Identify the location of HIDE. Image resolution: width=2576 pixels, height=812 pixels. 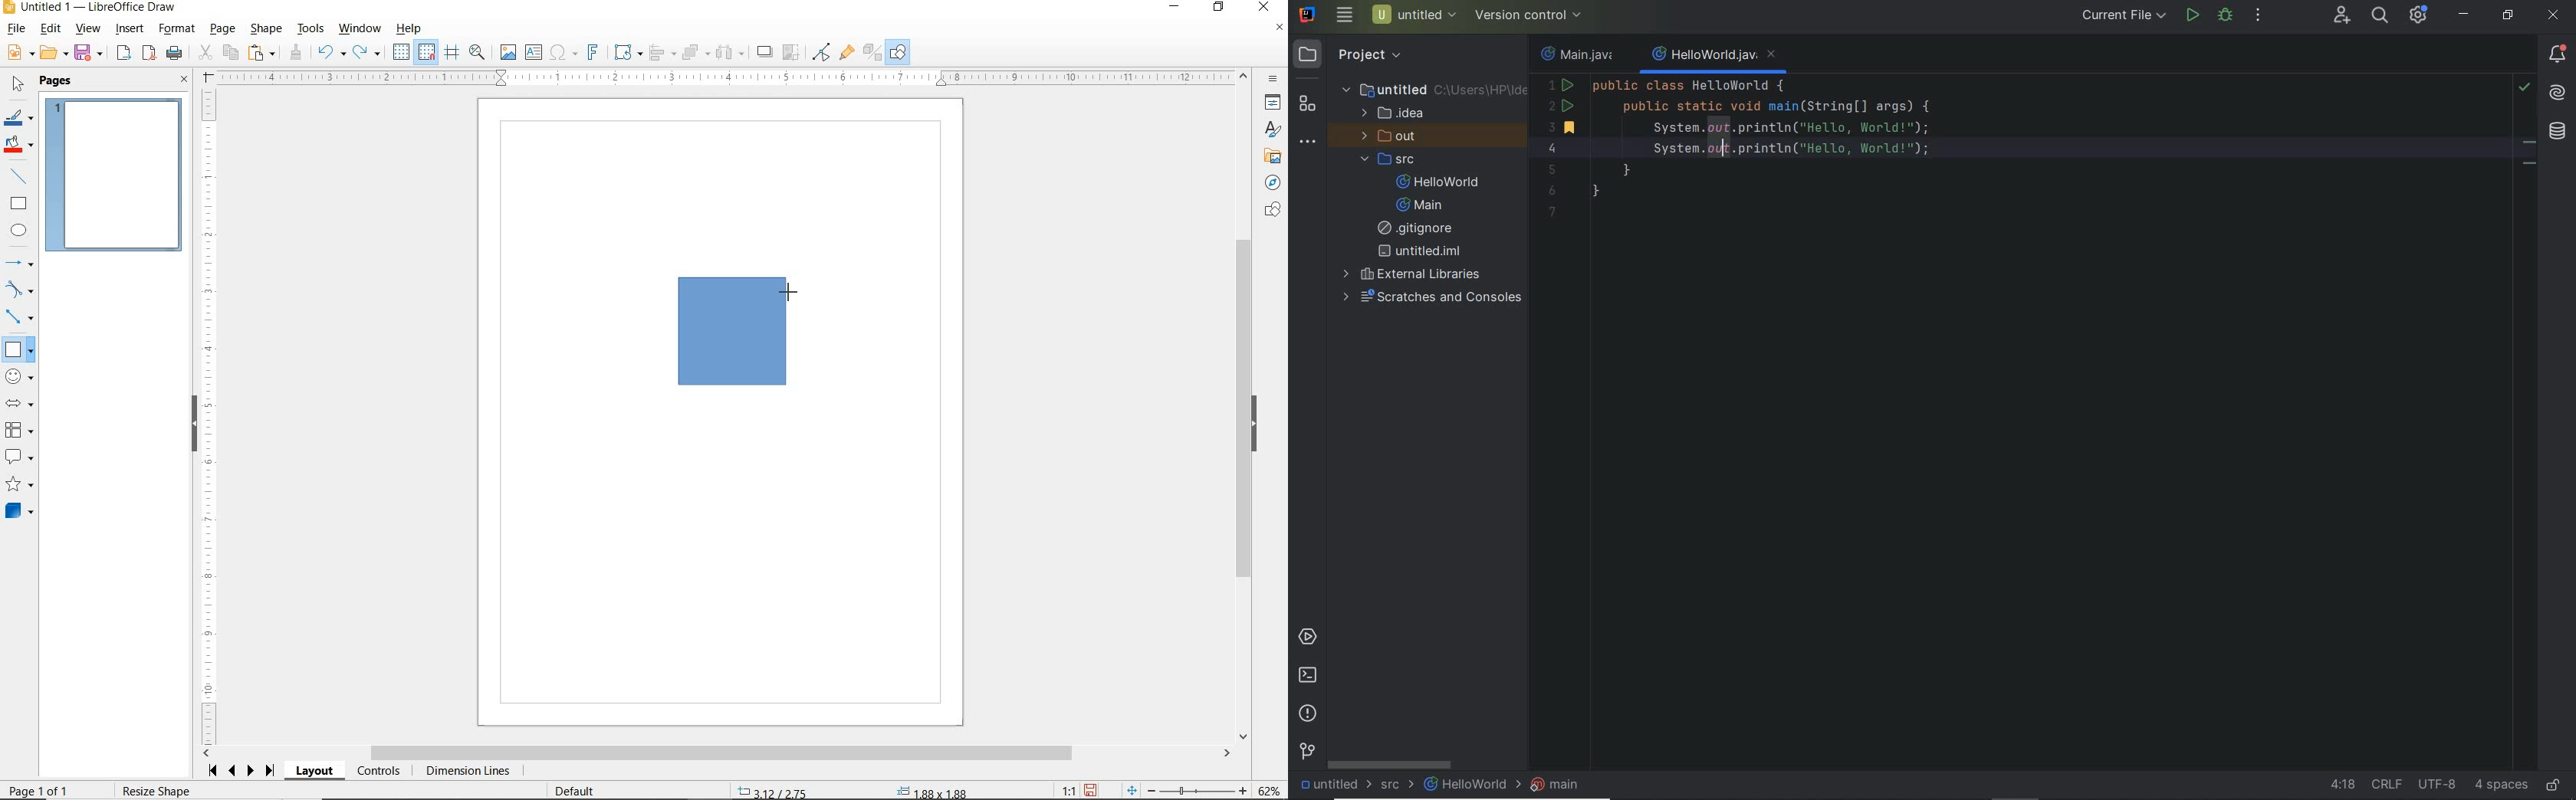
(1254, 425).